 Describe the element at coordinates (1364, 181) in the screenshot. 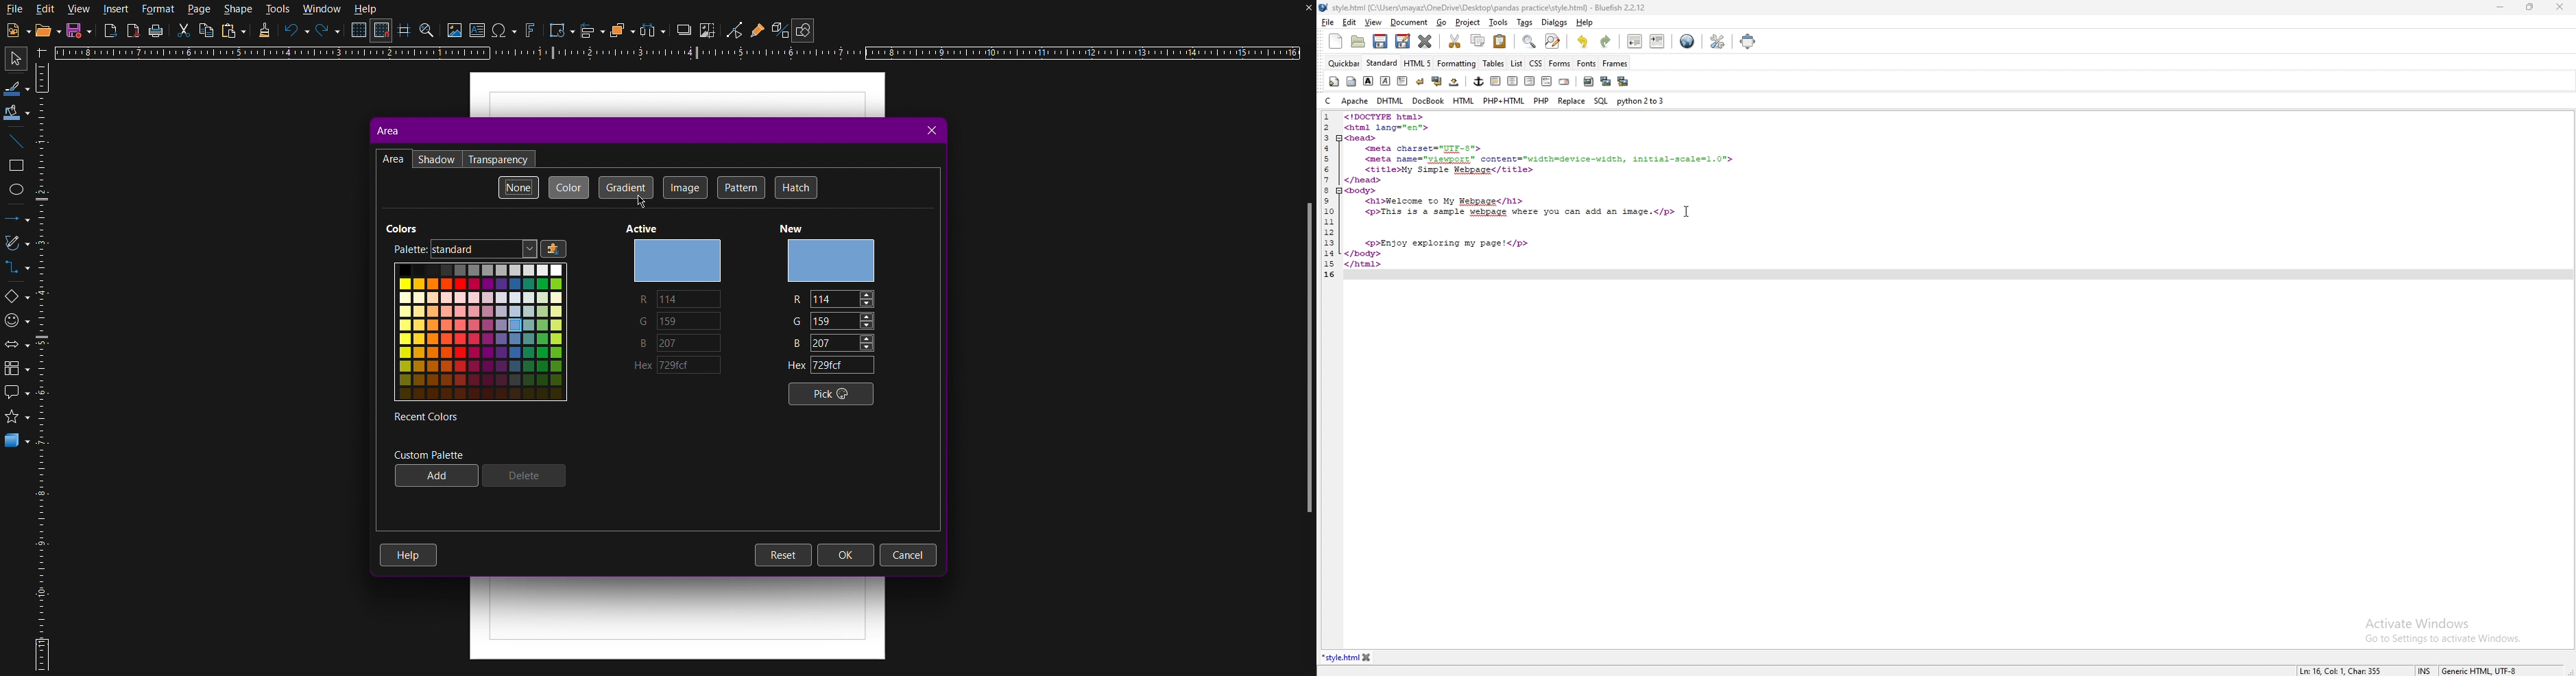

I see `</head>` at that location.